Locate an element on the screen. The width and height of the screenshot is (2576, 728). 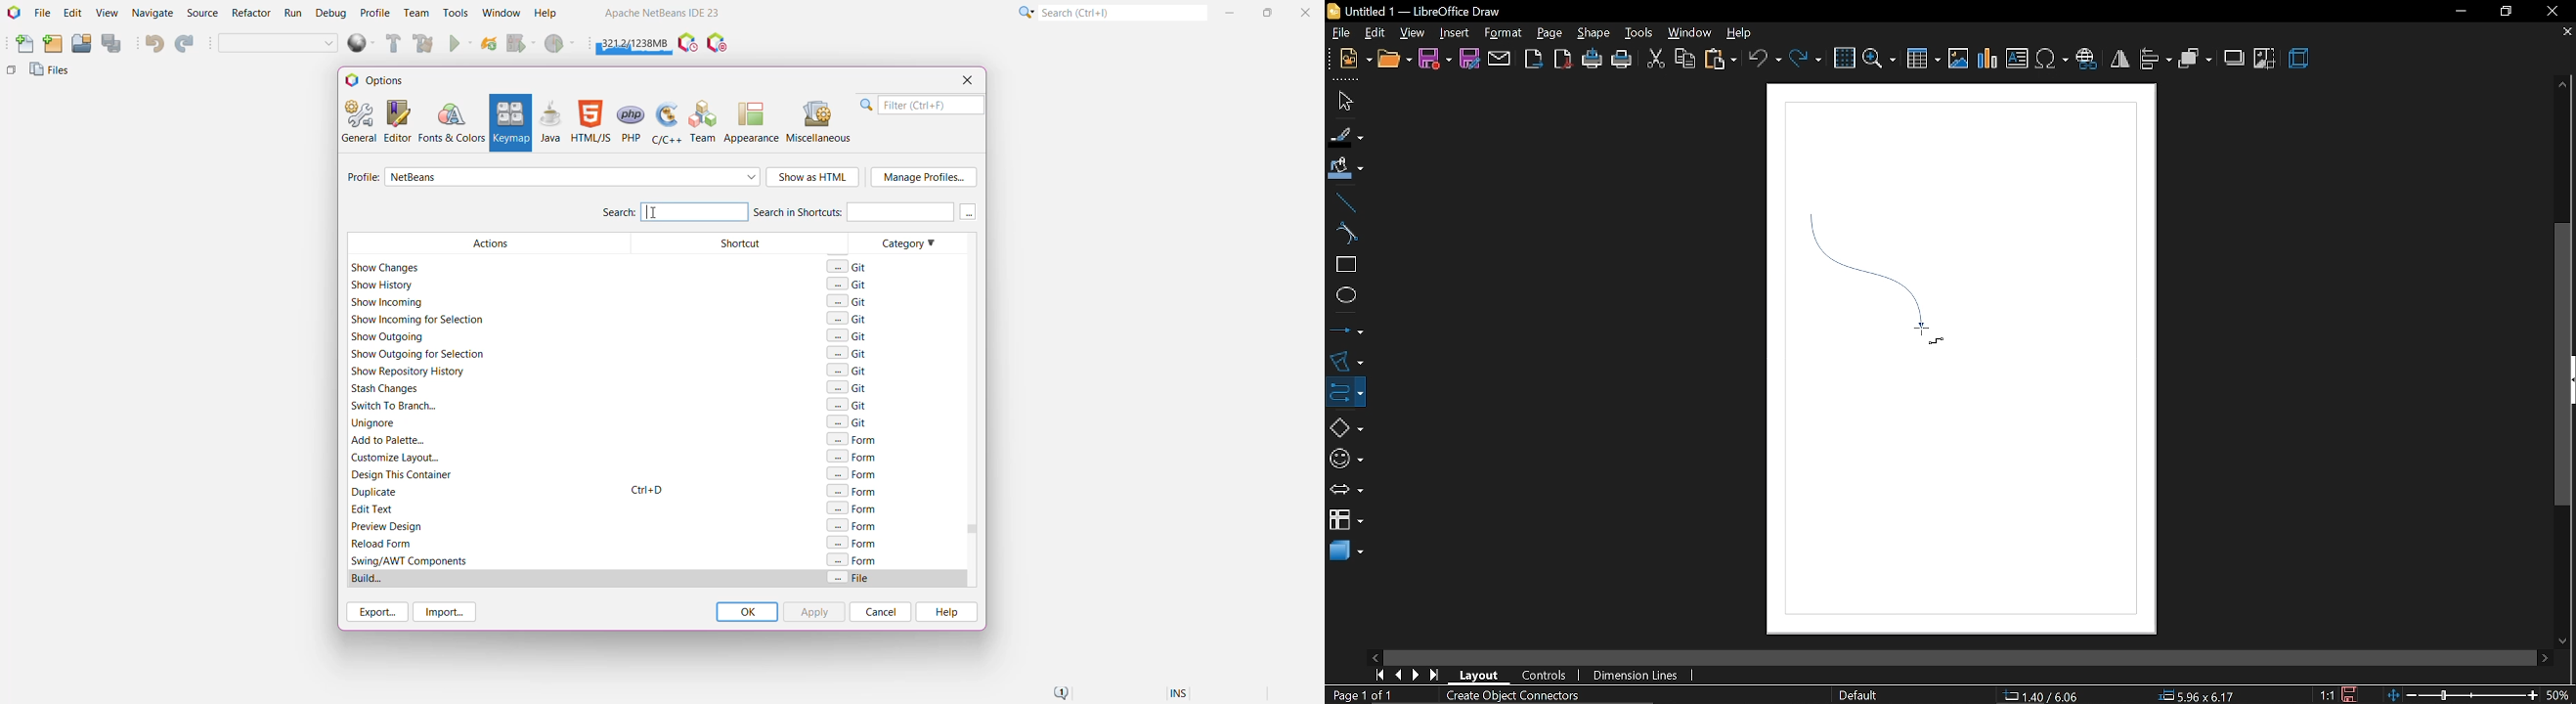
lines and arrows is located at coordinates (1346, 330).